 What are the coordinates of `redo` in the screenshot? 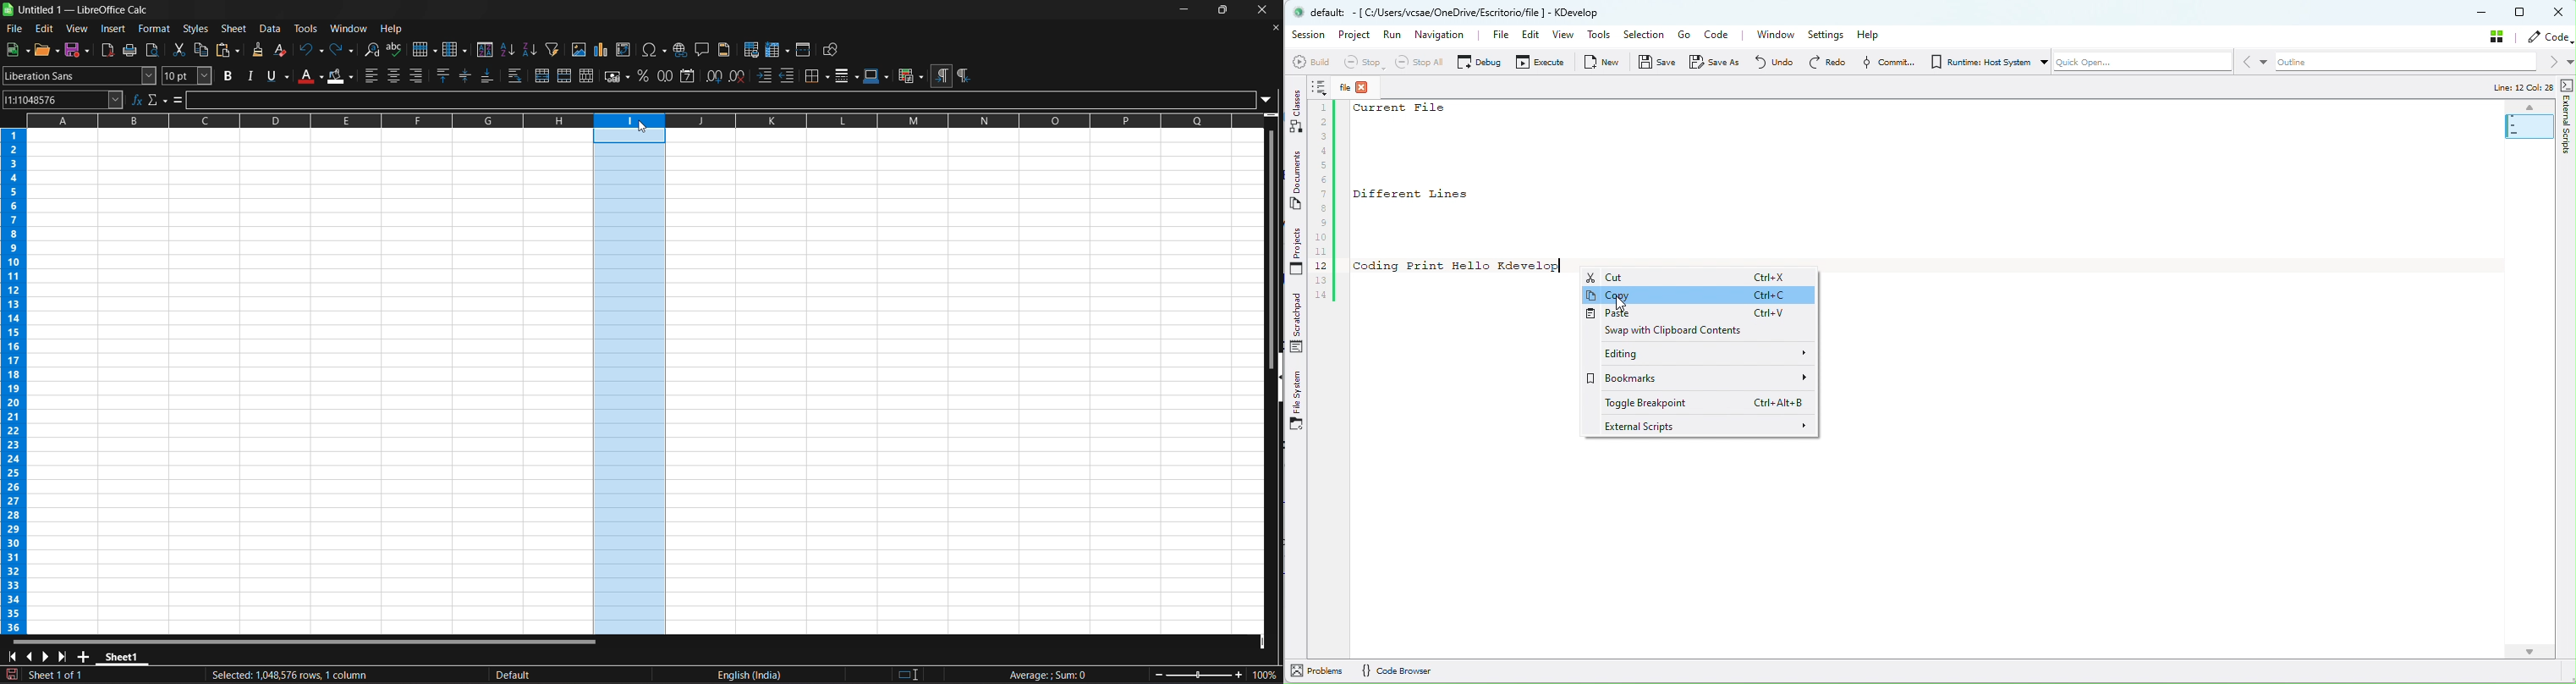 It's located at (342, 50).